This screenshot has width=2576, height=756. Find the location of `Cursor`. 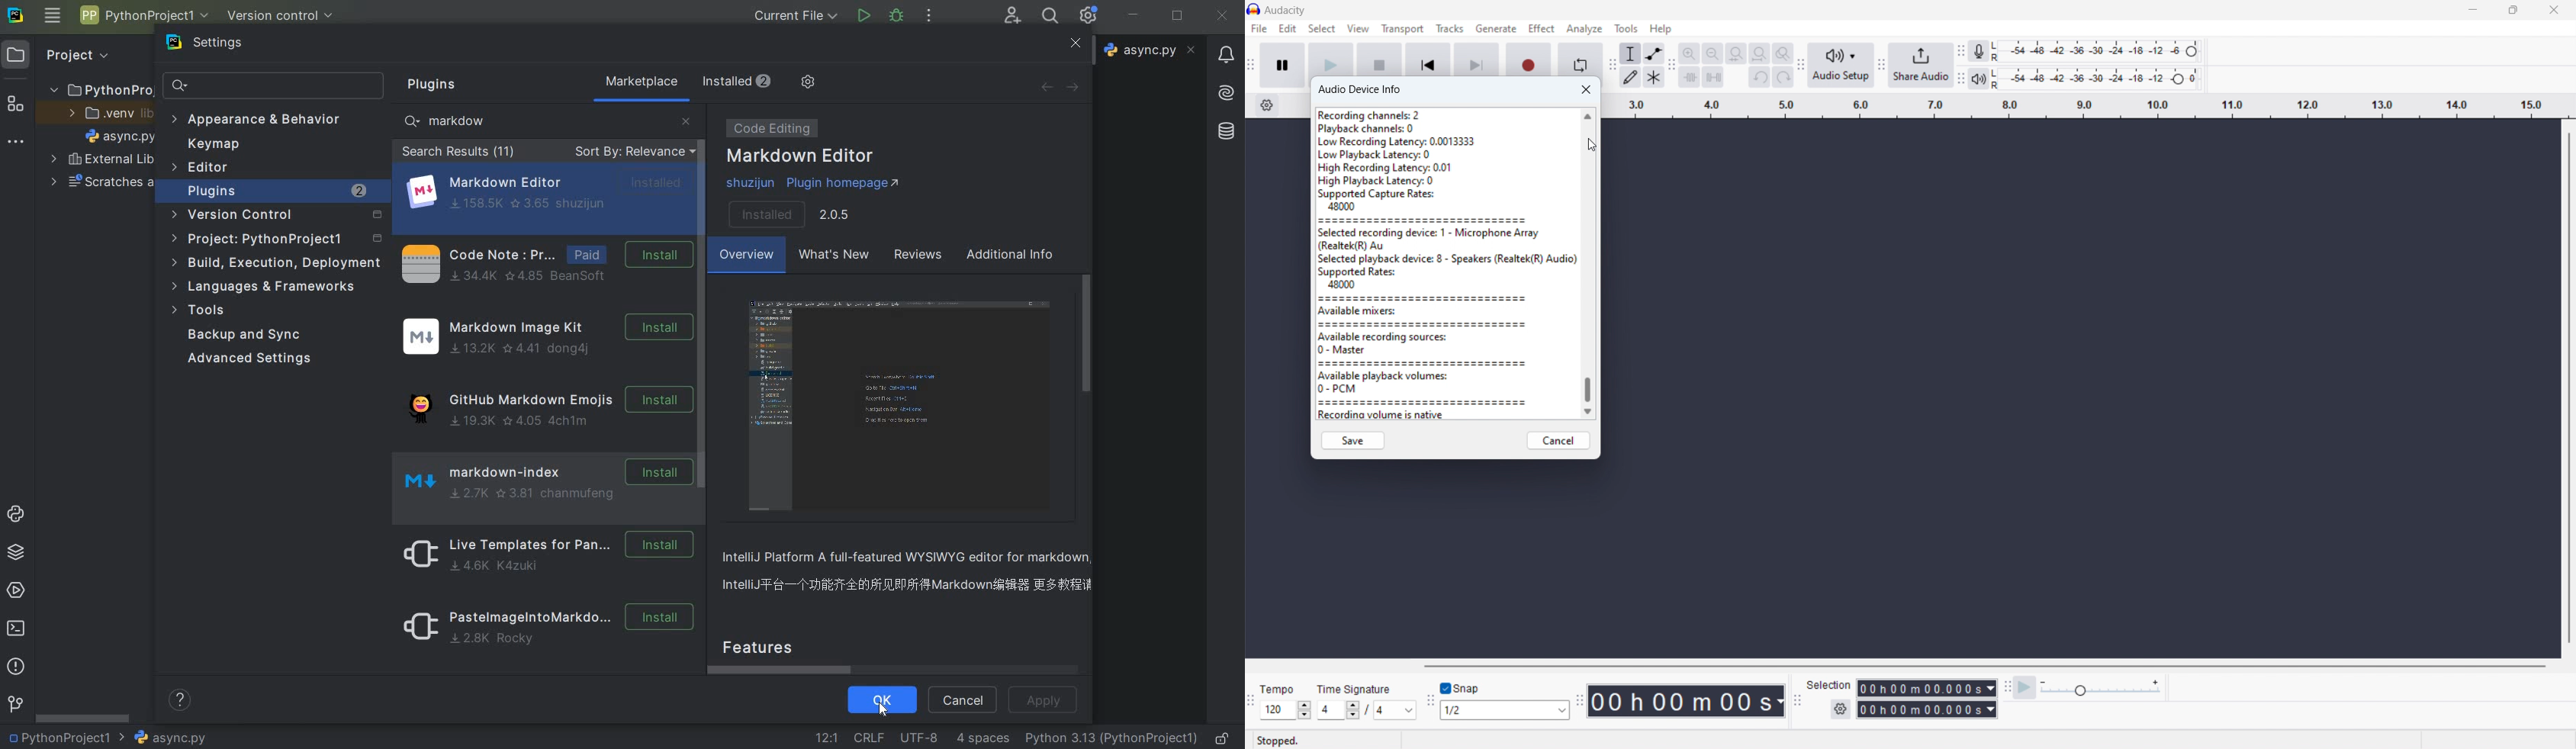

Cursor is located at coordinates (1594, 147).